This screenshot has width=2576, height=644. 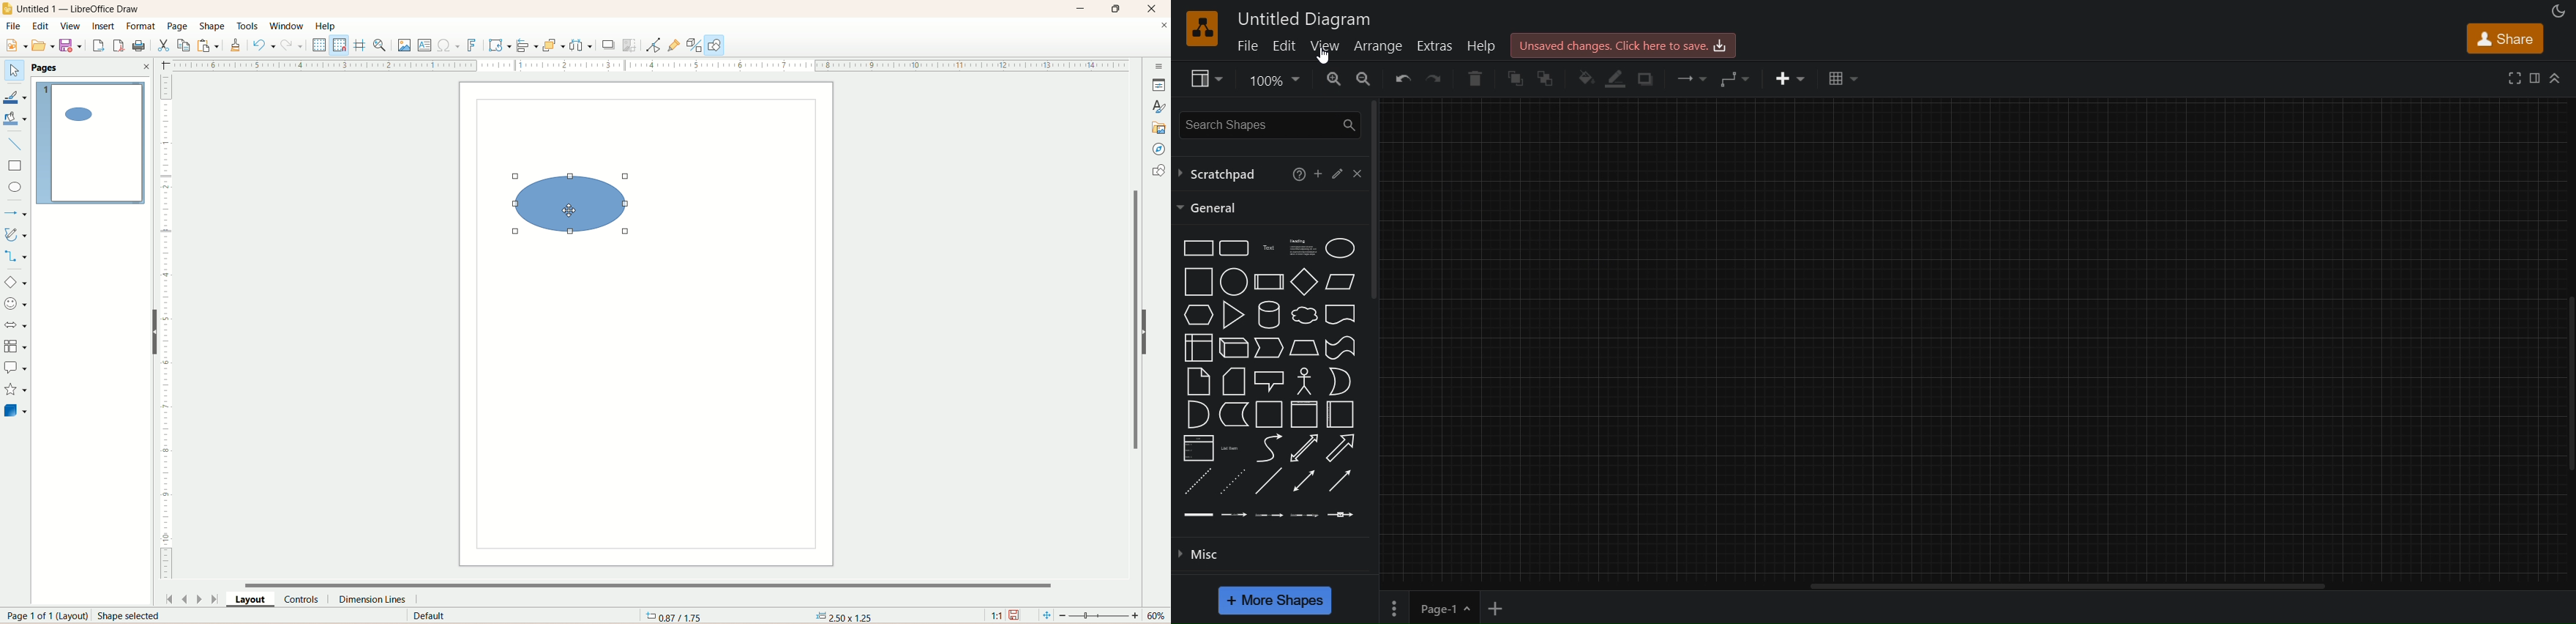 I want to click on crop image, so click(x=631, y=45).